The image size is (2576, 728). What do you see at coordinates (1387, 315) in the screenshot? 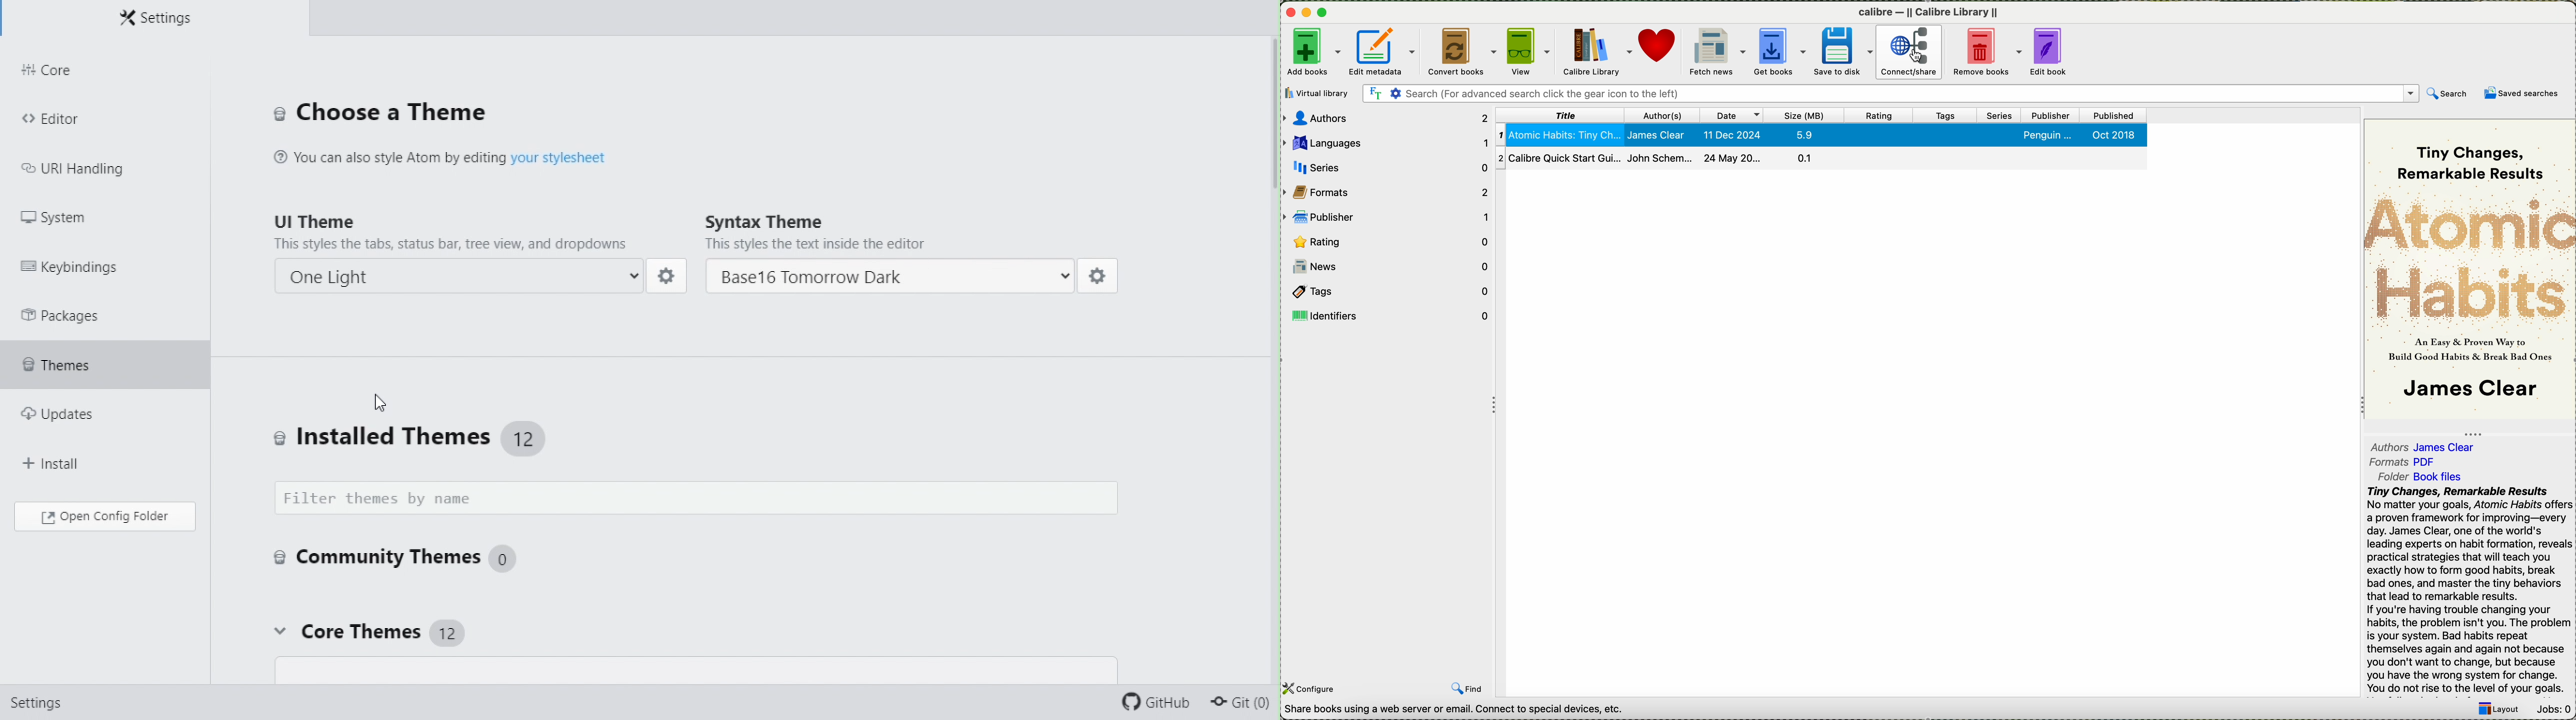
I see `identifiers` at bounding box center [1387, 315].